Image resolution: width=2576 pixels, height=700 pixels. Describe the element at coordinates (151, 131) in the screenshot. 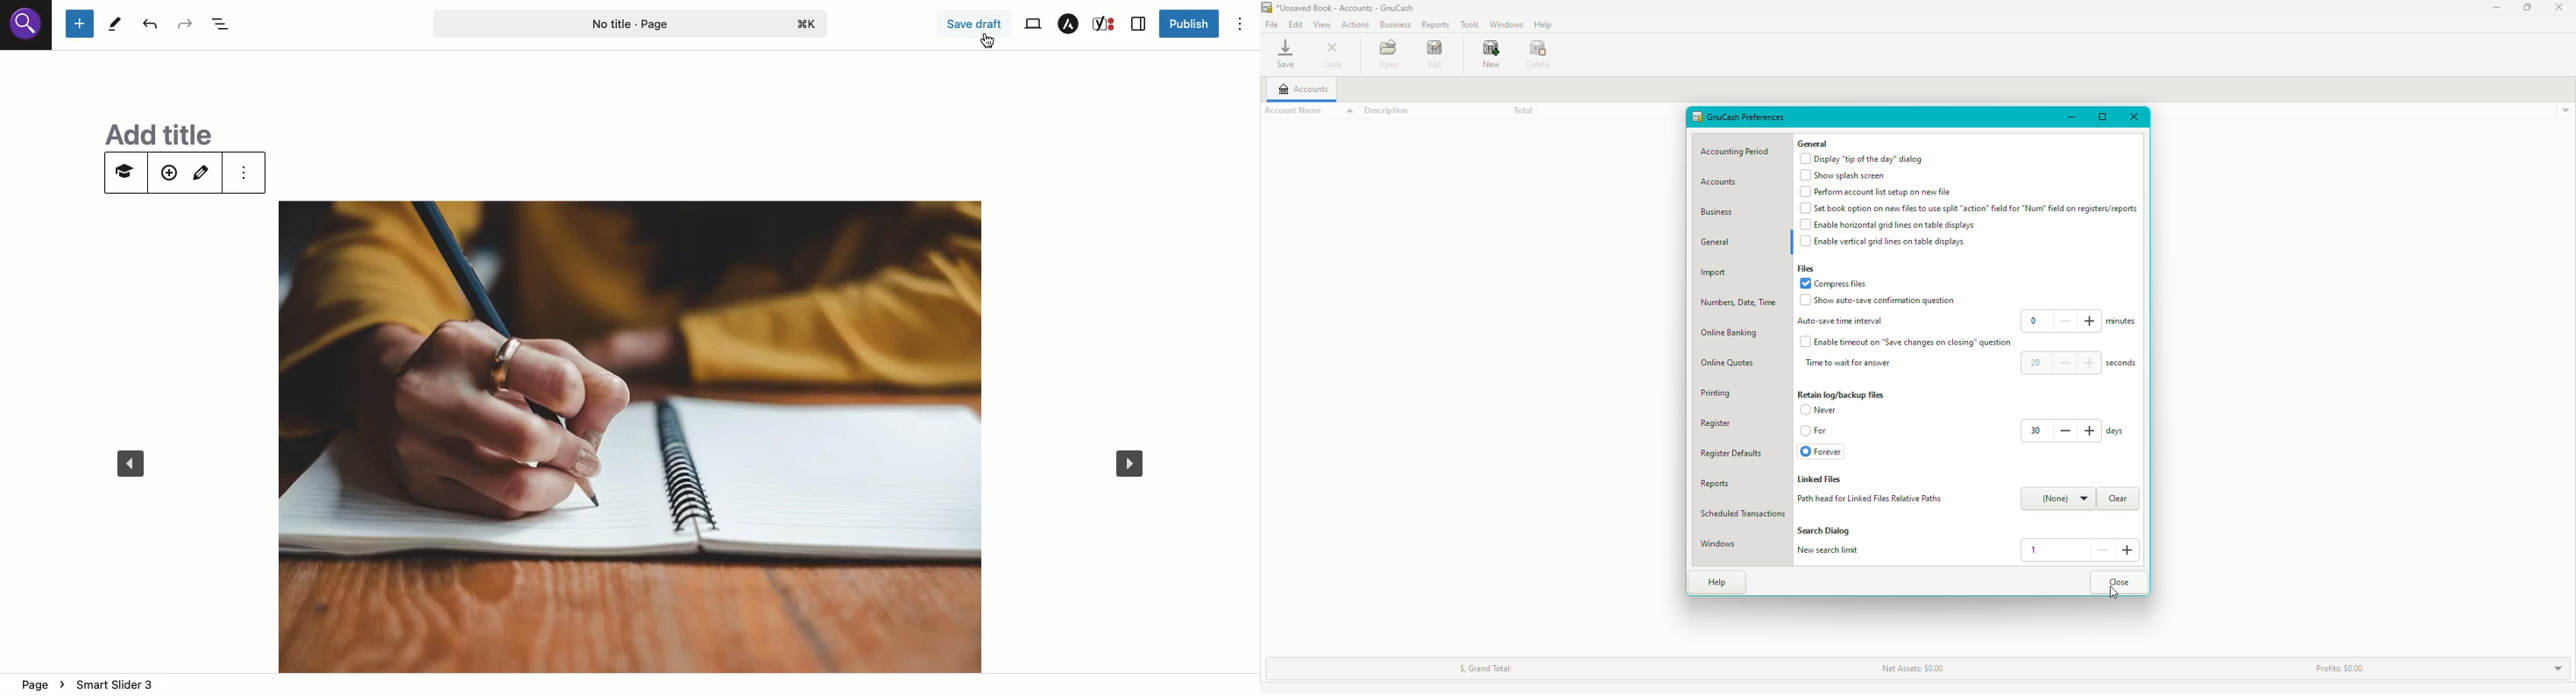

I see `Title` at that location.